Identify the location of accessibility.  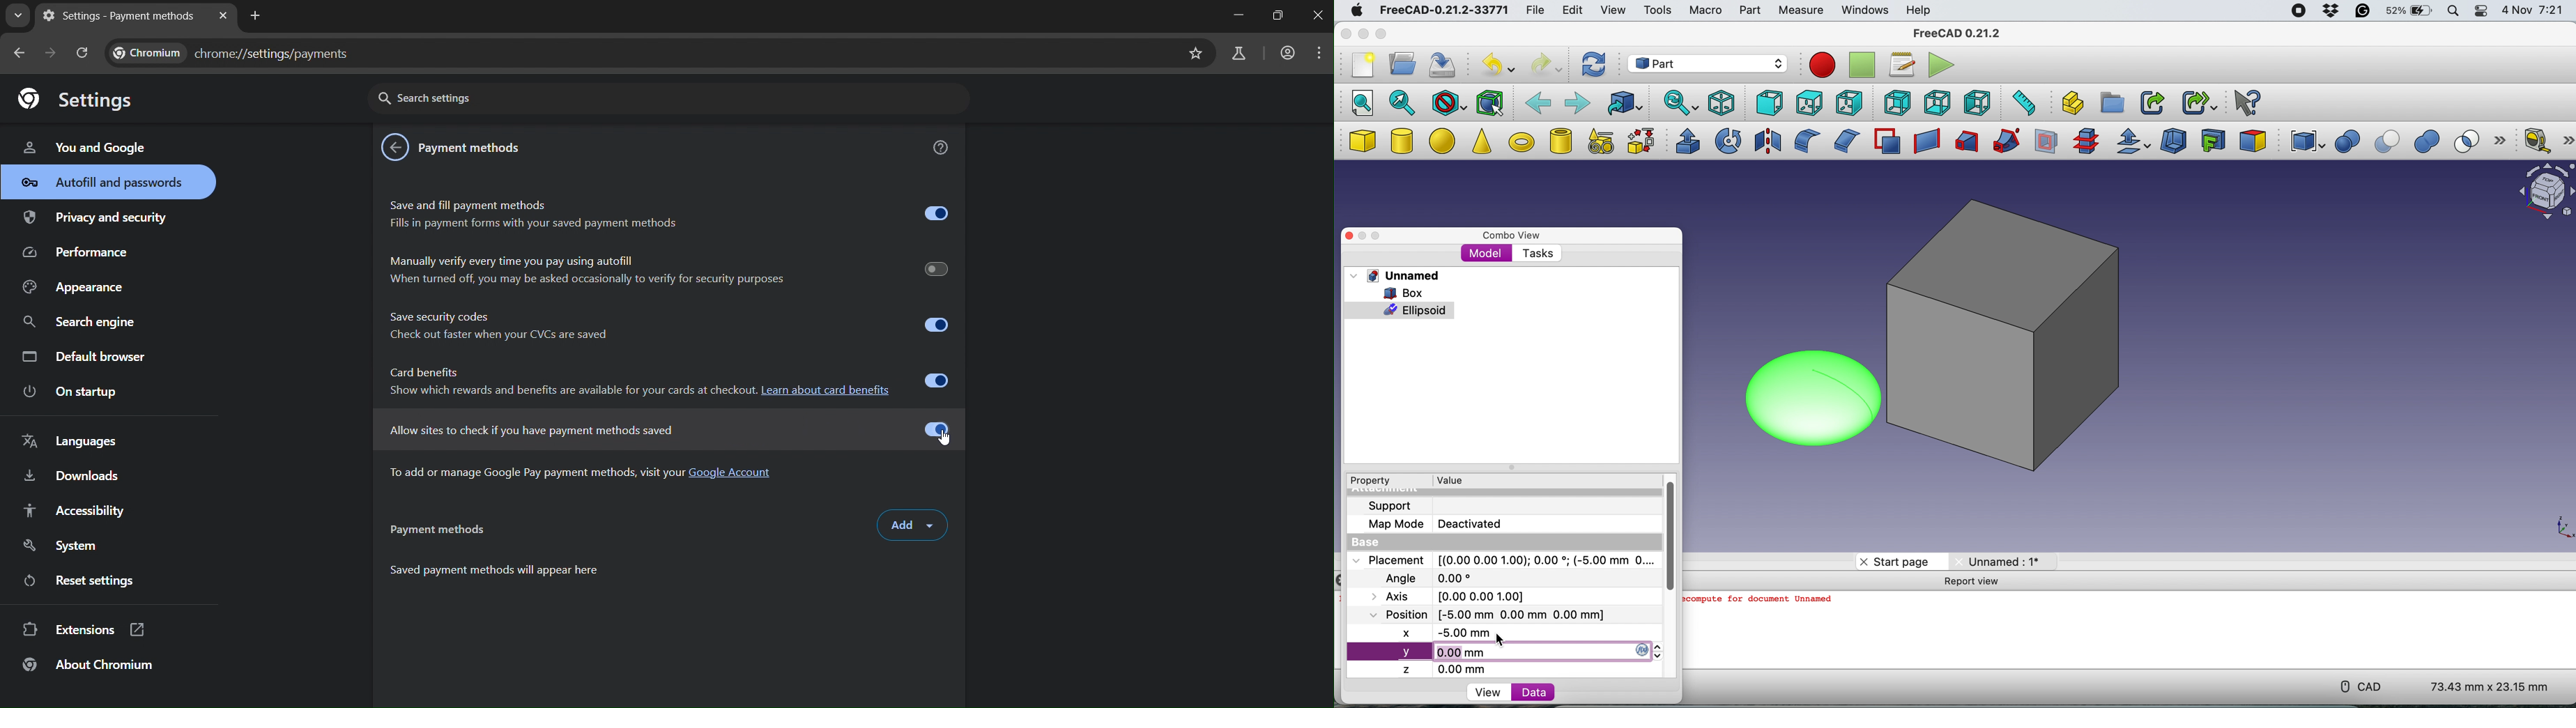
(75, 510).